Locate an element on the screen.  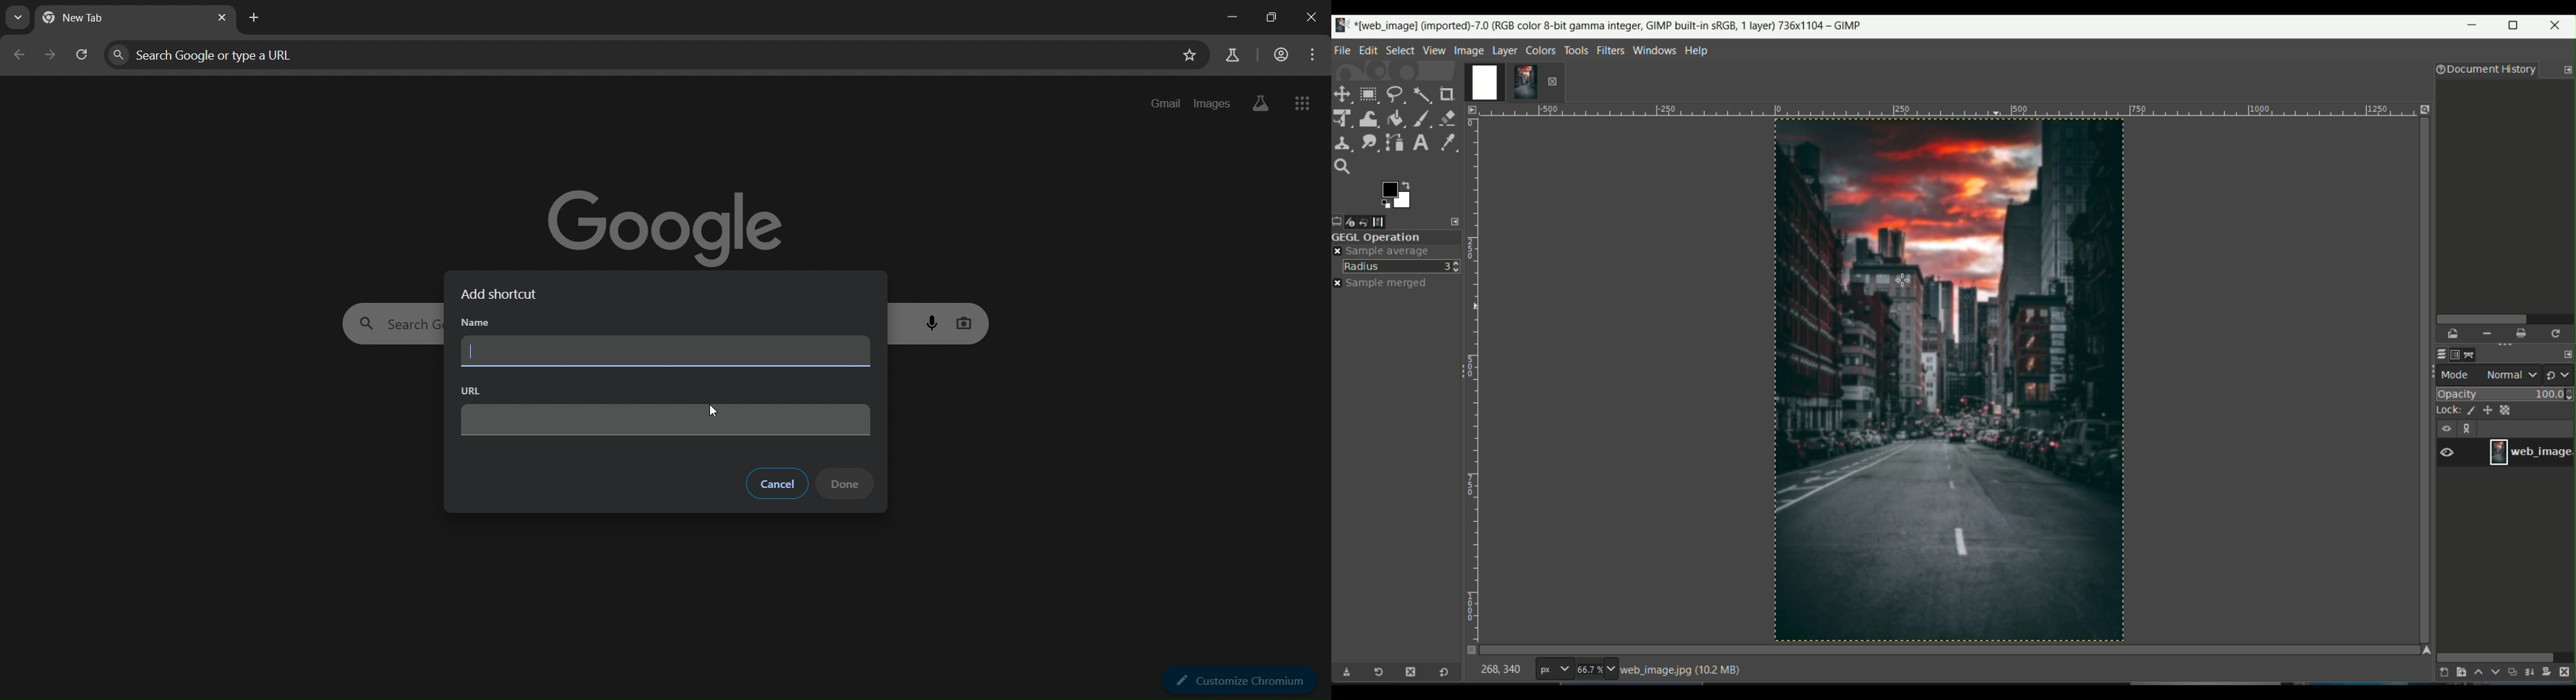
remove the selected entry is located at coordinates (2486, 334).